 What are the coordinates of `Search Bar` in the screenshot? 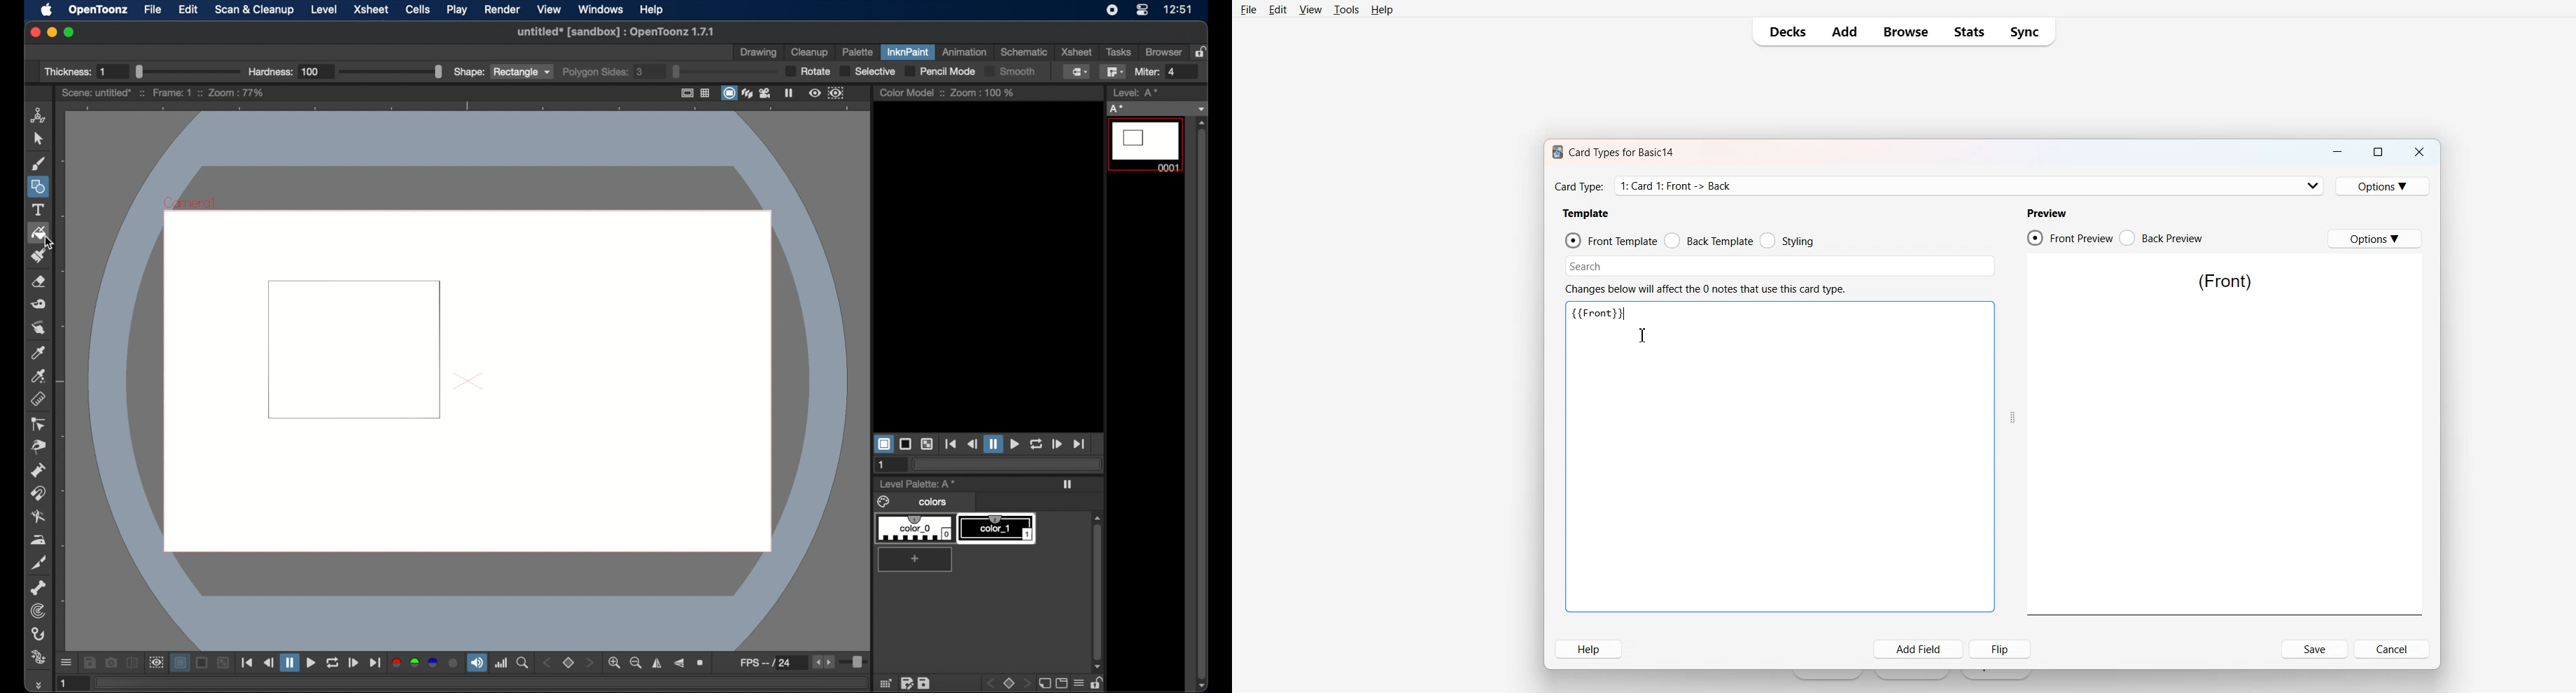 It's located at (1780, 266).